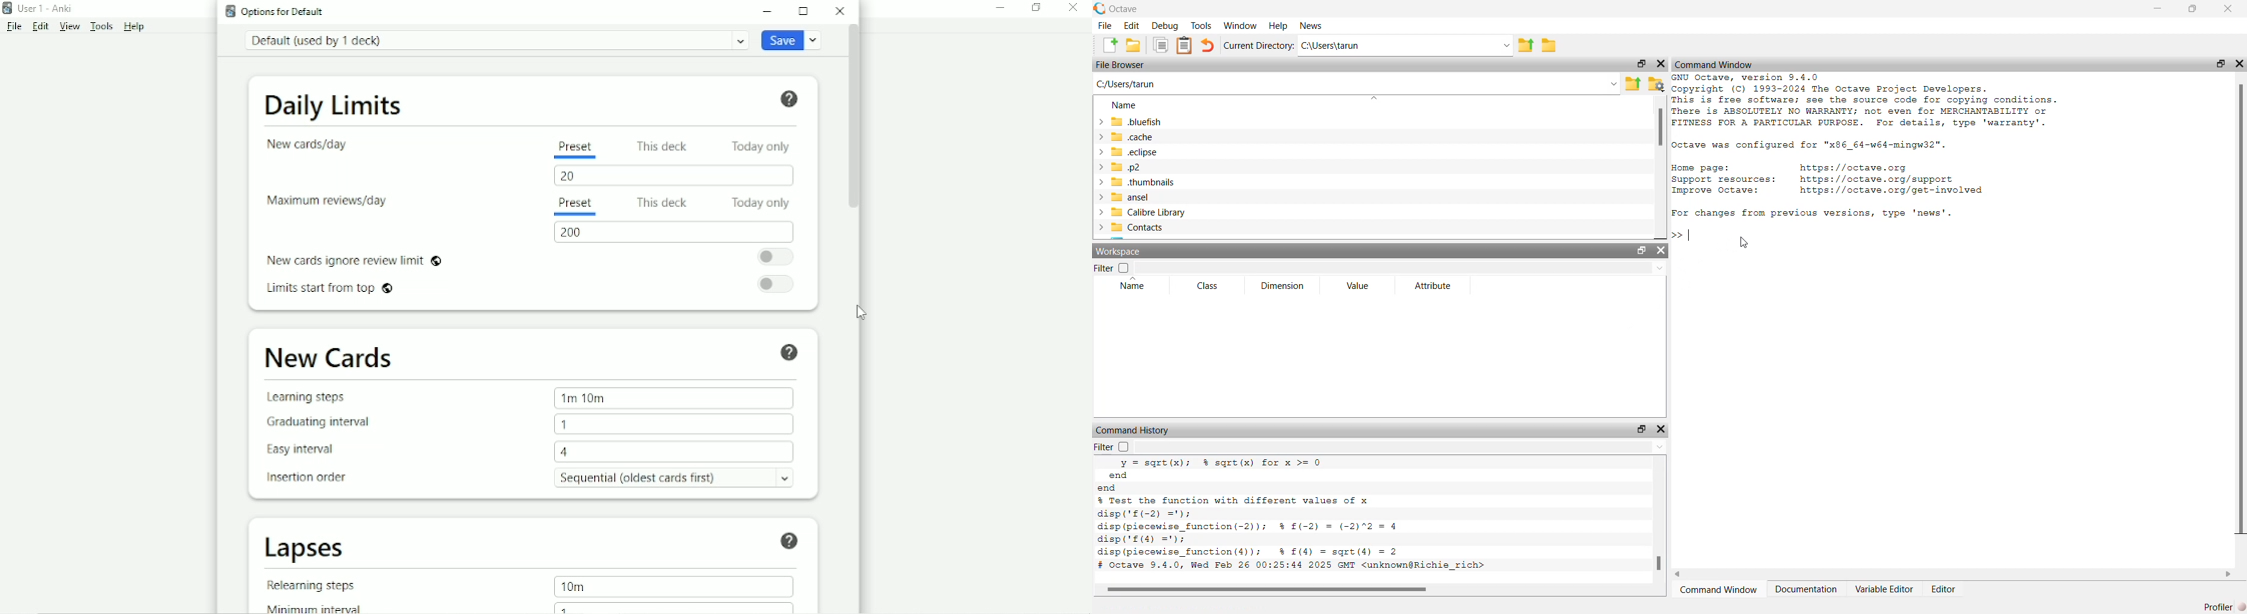 The height and width of the screenshot is (616, 2268). Describe the element at coordinates (134, 27) in the screenshot. I see `Help` at that location.